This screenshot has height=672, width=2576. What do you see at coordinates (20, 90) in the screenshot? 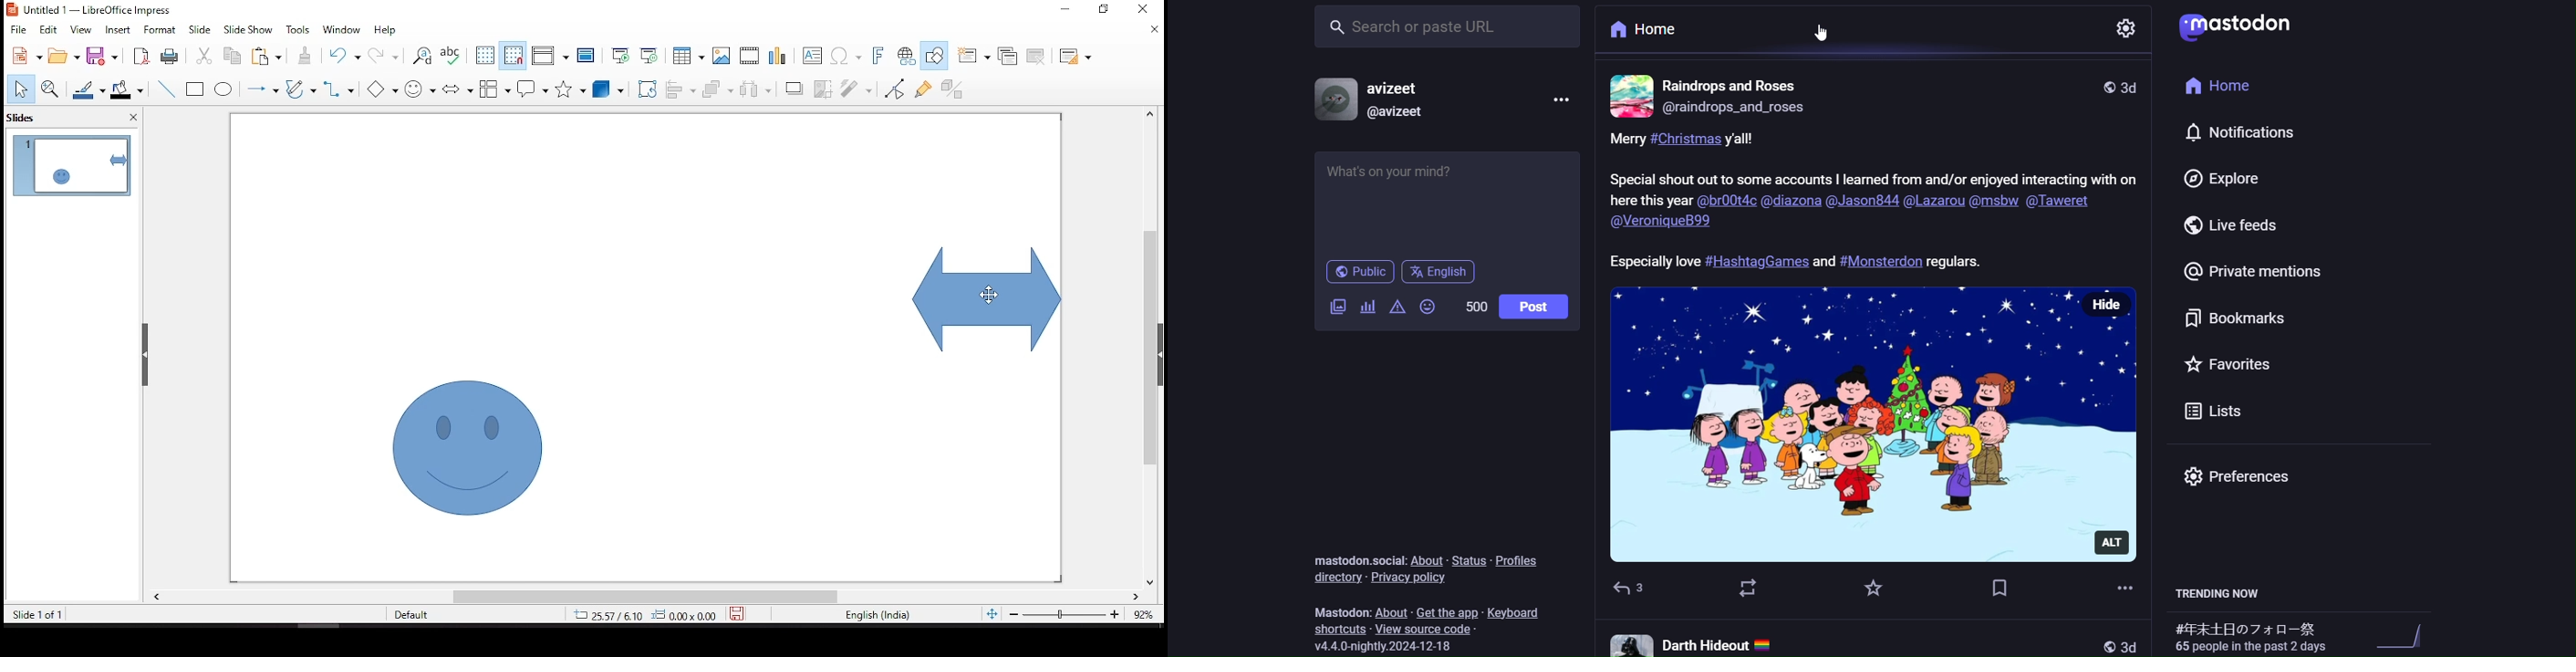
I see `select tool` at bounding box center [20, 90].